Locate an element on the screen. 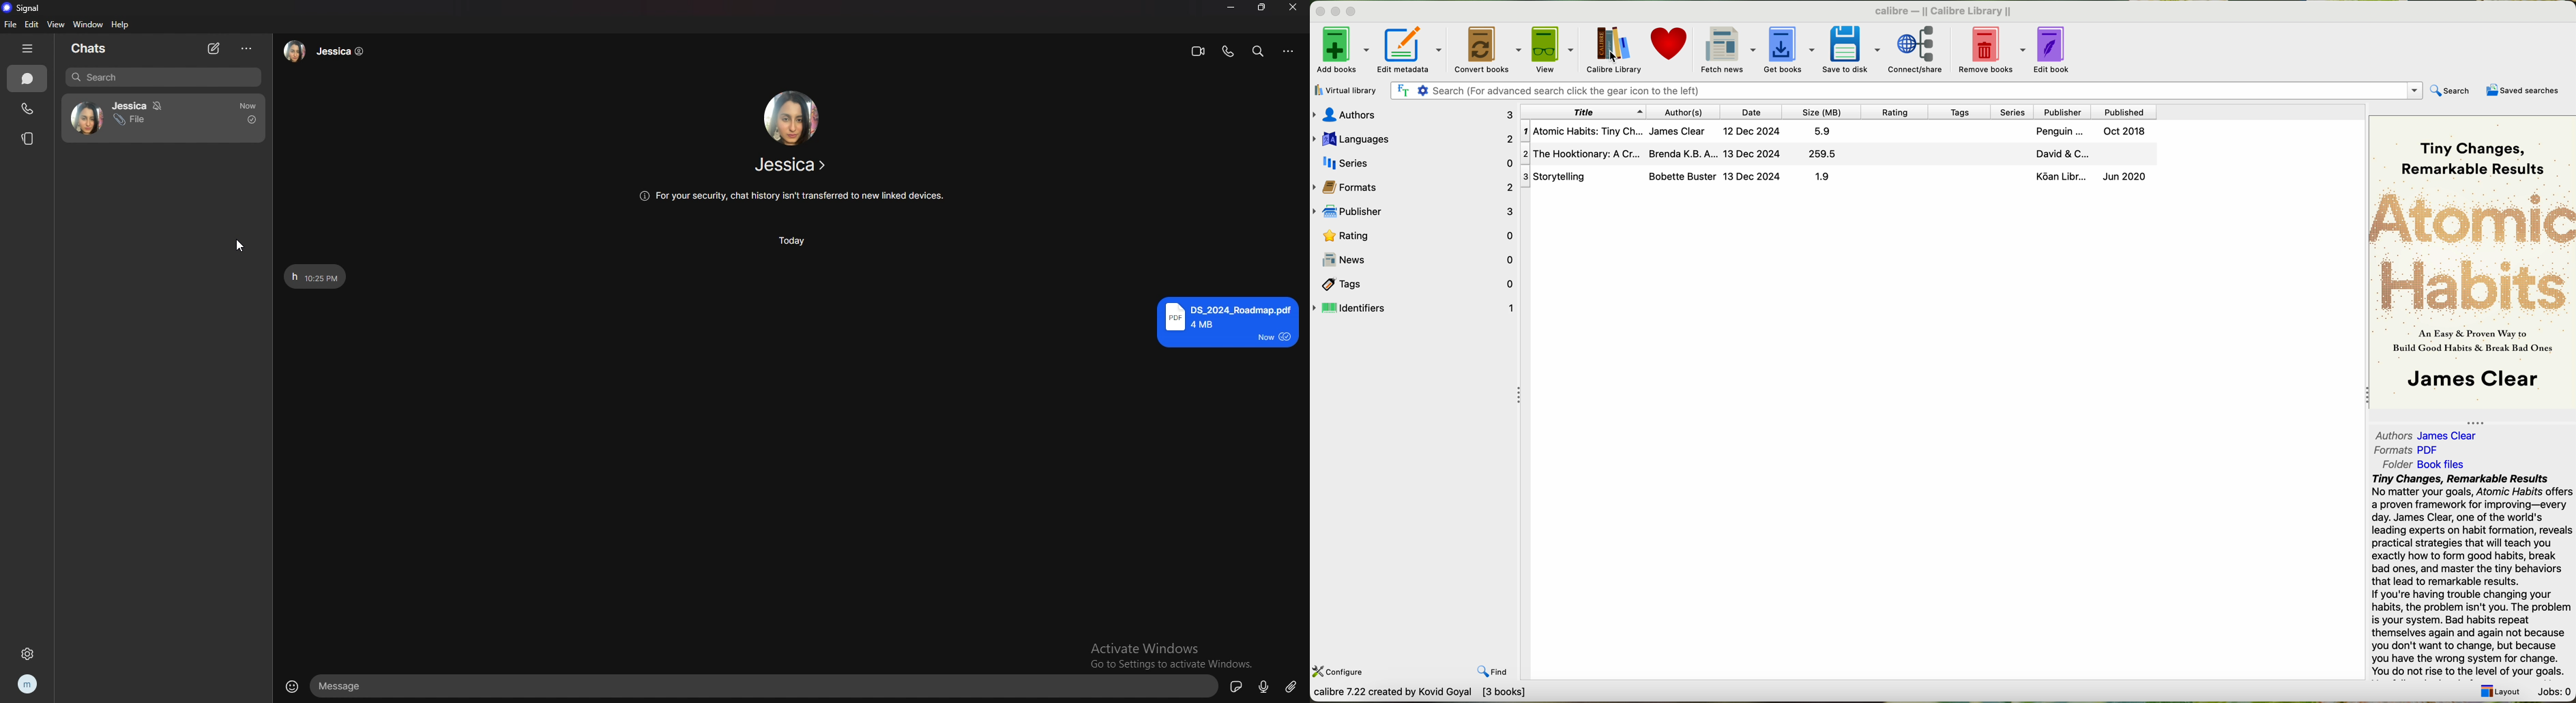  edit is located at coordinates (31, 25).